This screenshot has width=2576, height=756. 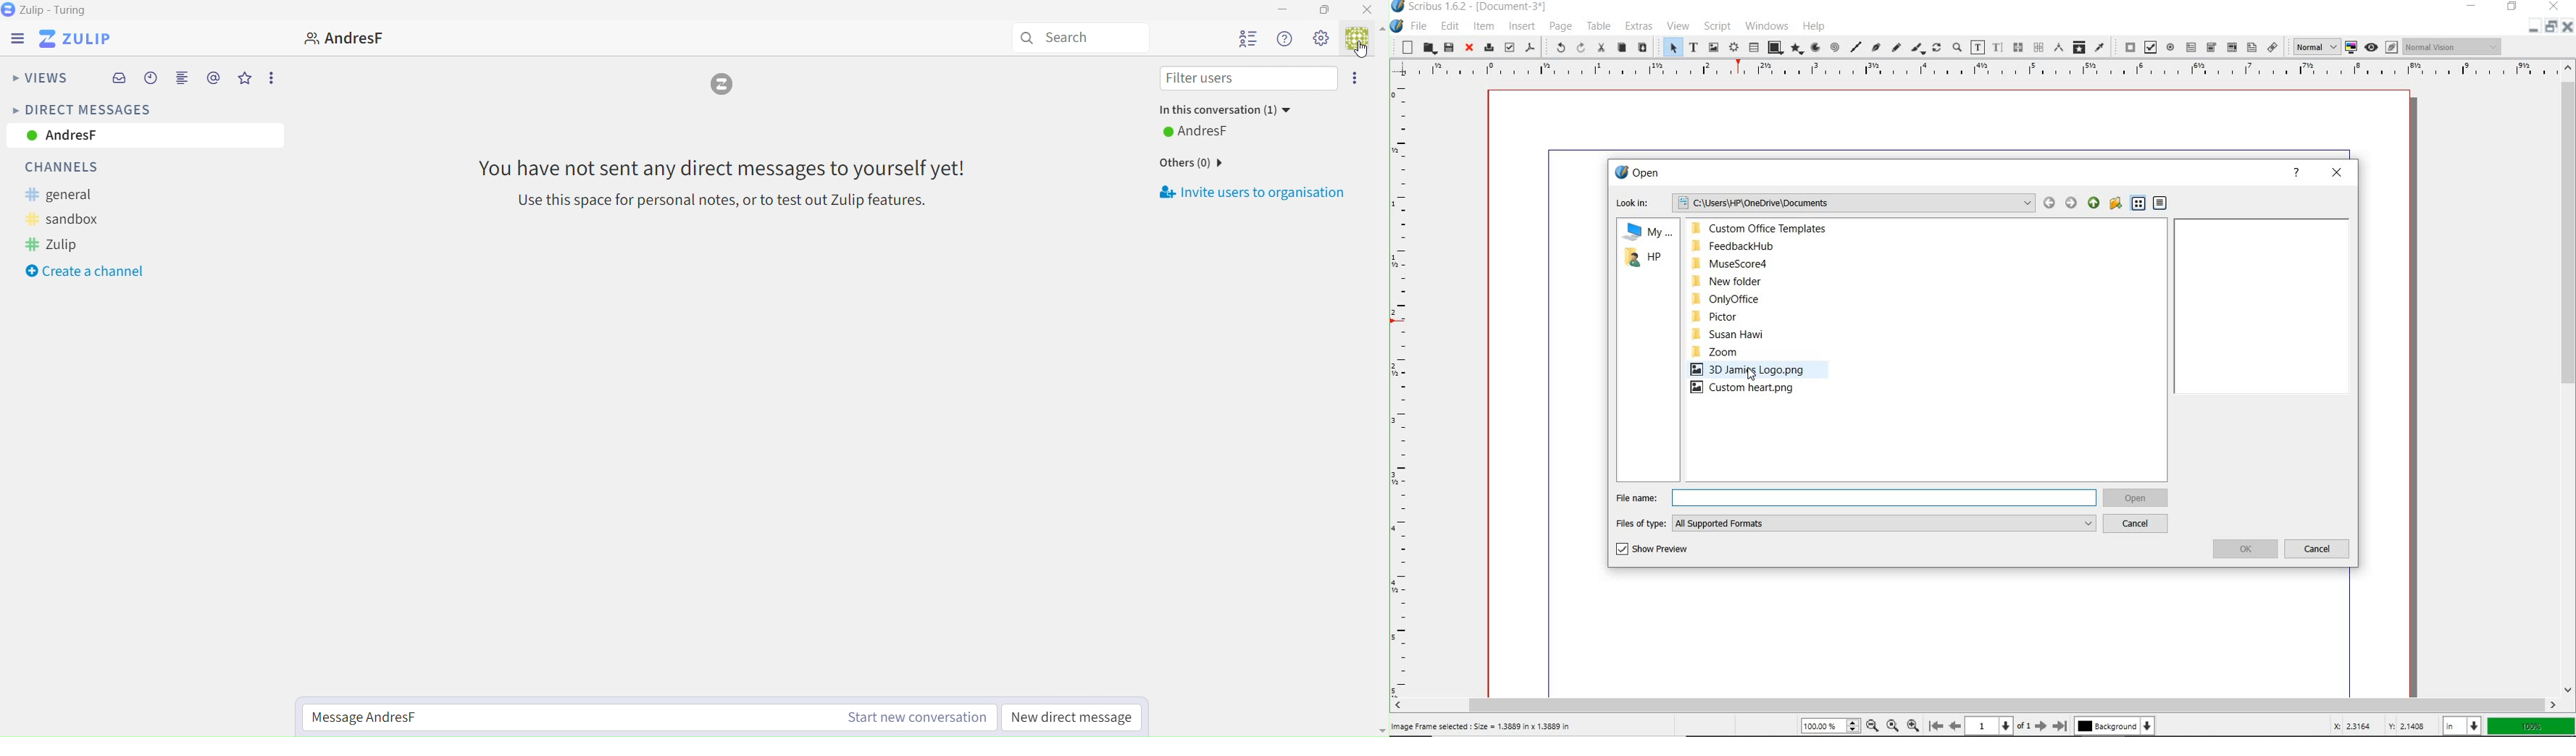 What do you see at coordinates (724, 87) in the screenshot?
I see `Logo` at bounding box center [724, 87].